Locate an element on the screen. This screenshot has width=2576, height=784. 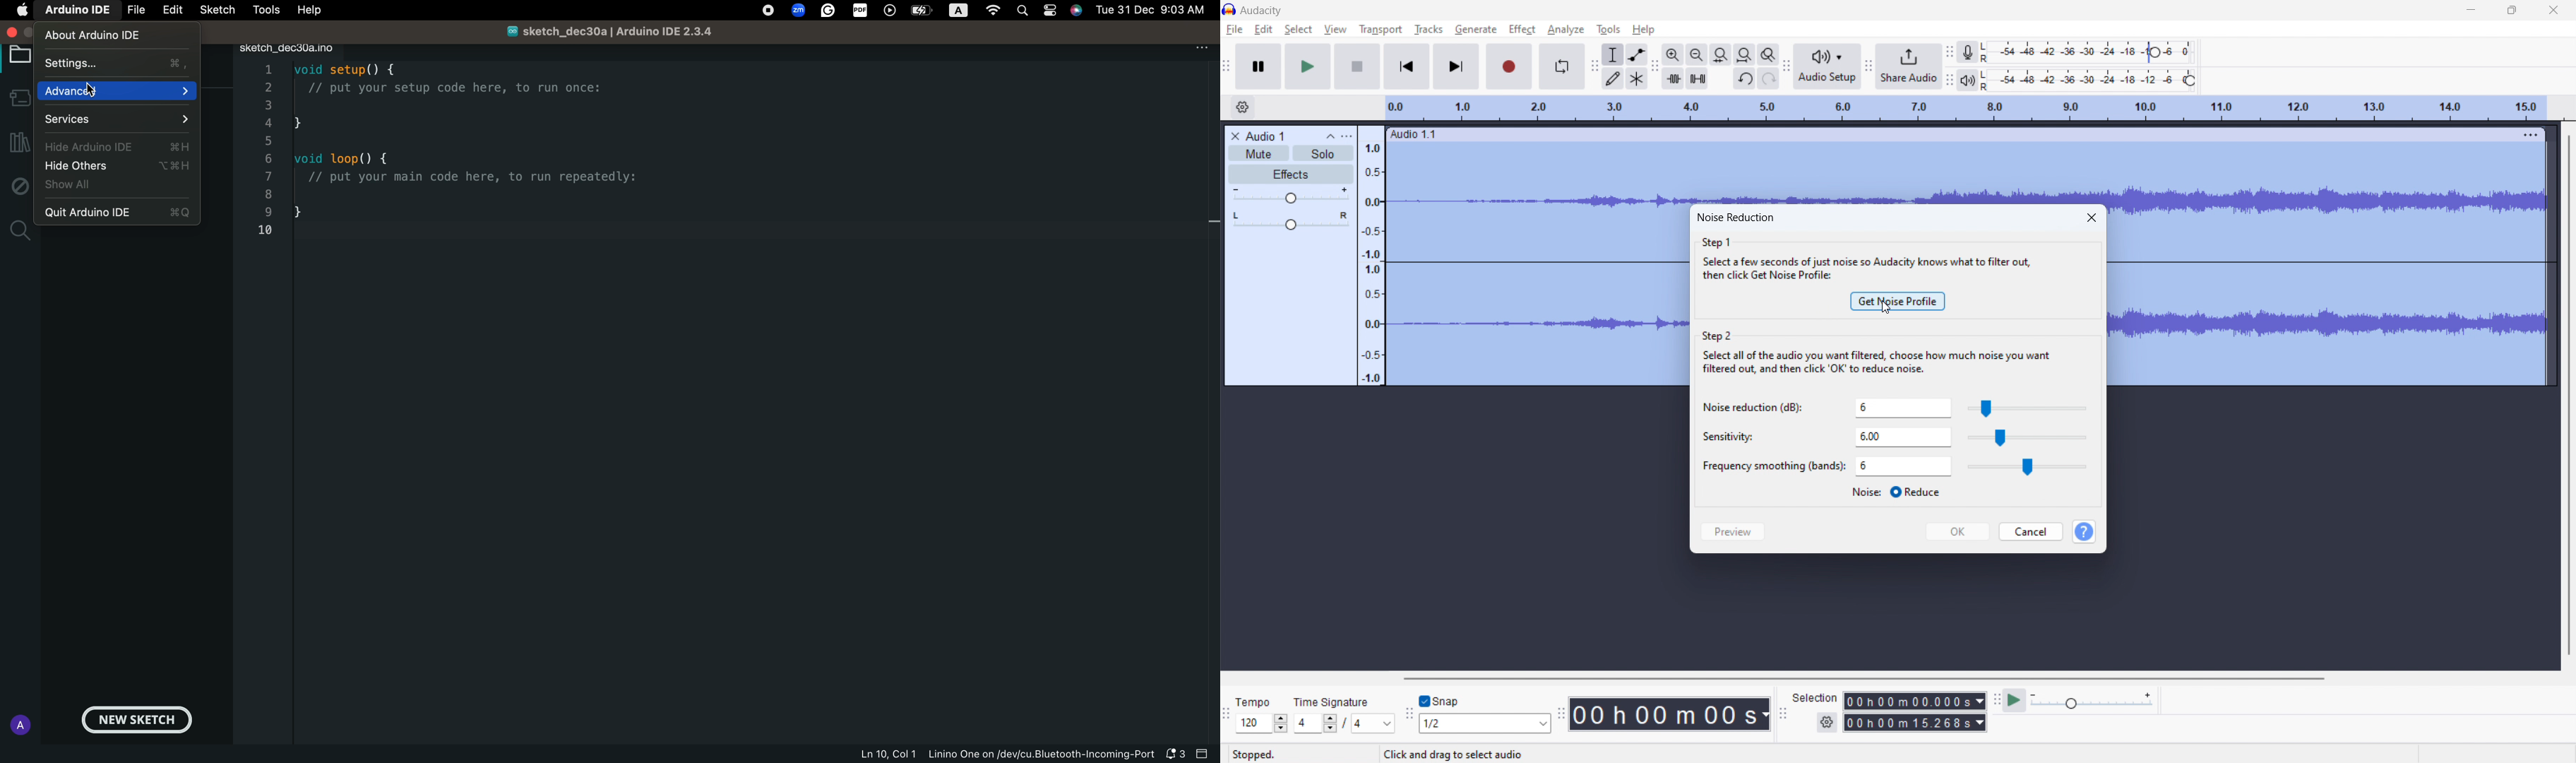
skip to start is located at coordinates (1406, 66).